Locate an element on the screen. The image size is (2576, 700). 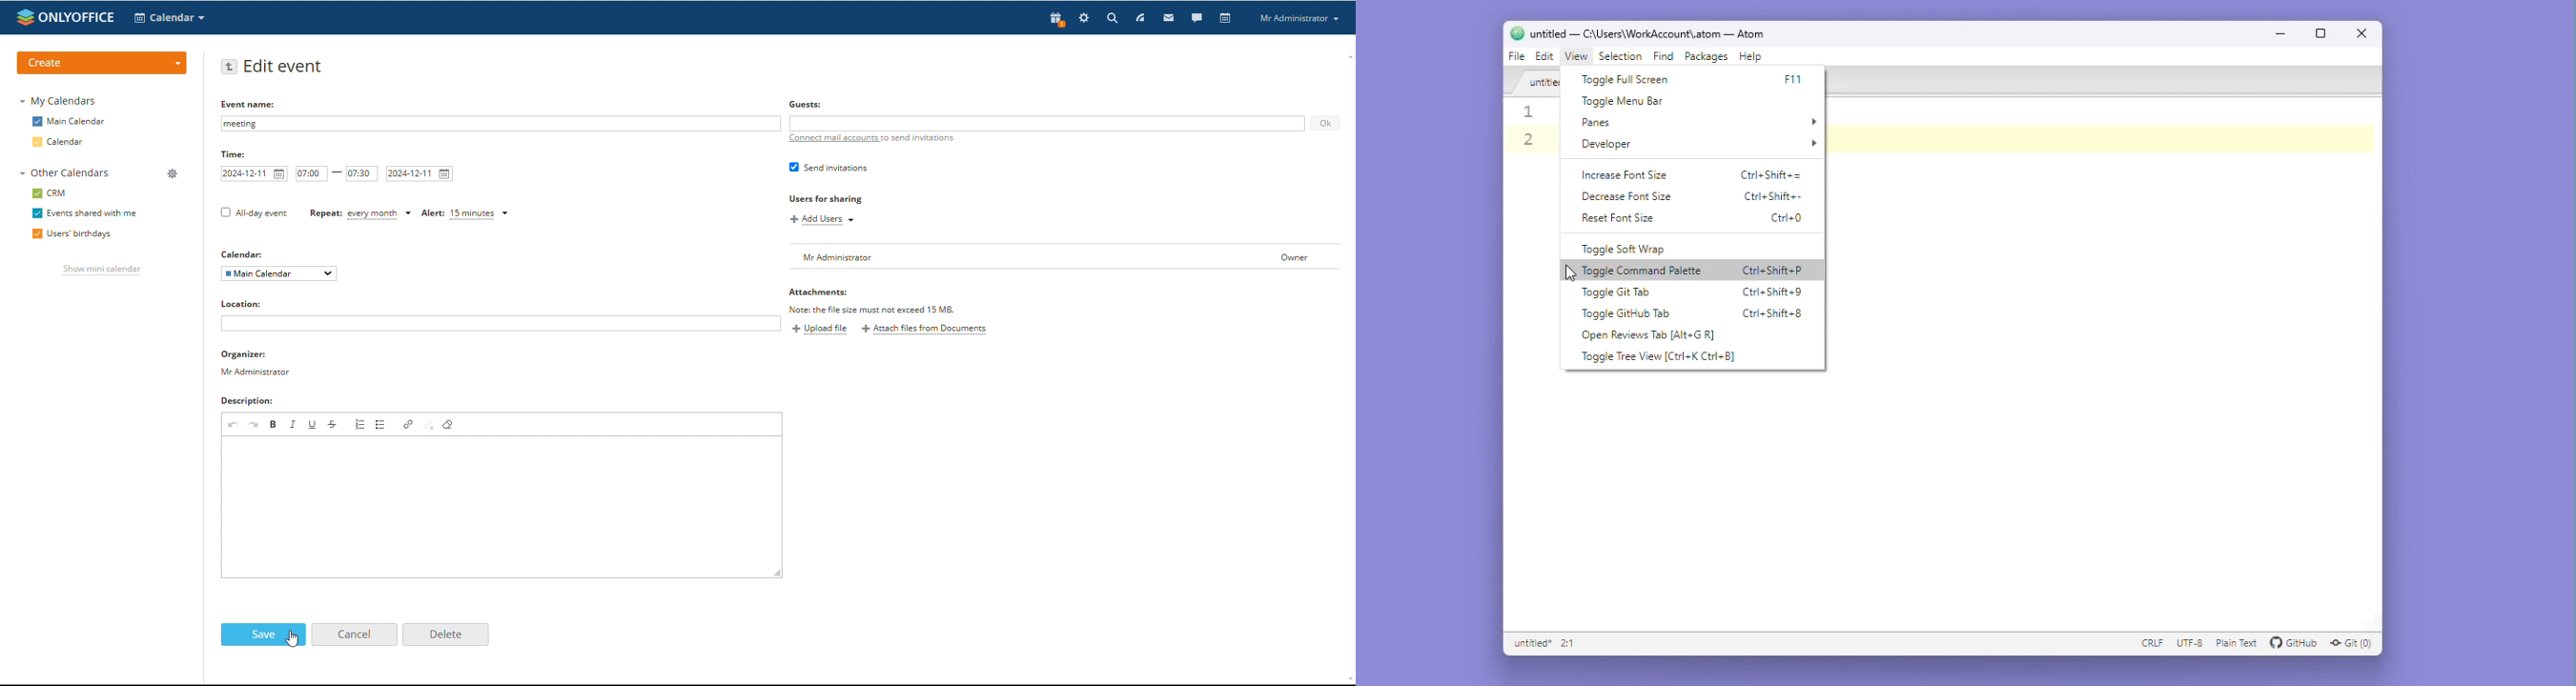
Packages is located at coordinates (1707, 57).